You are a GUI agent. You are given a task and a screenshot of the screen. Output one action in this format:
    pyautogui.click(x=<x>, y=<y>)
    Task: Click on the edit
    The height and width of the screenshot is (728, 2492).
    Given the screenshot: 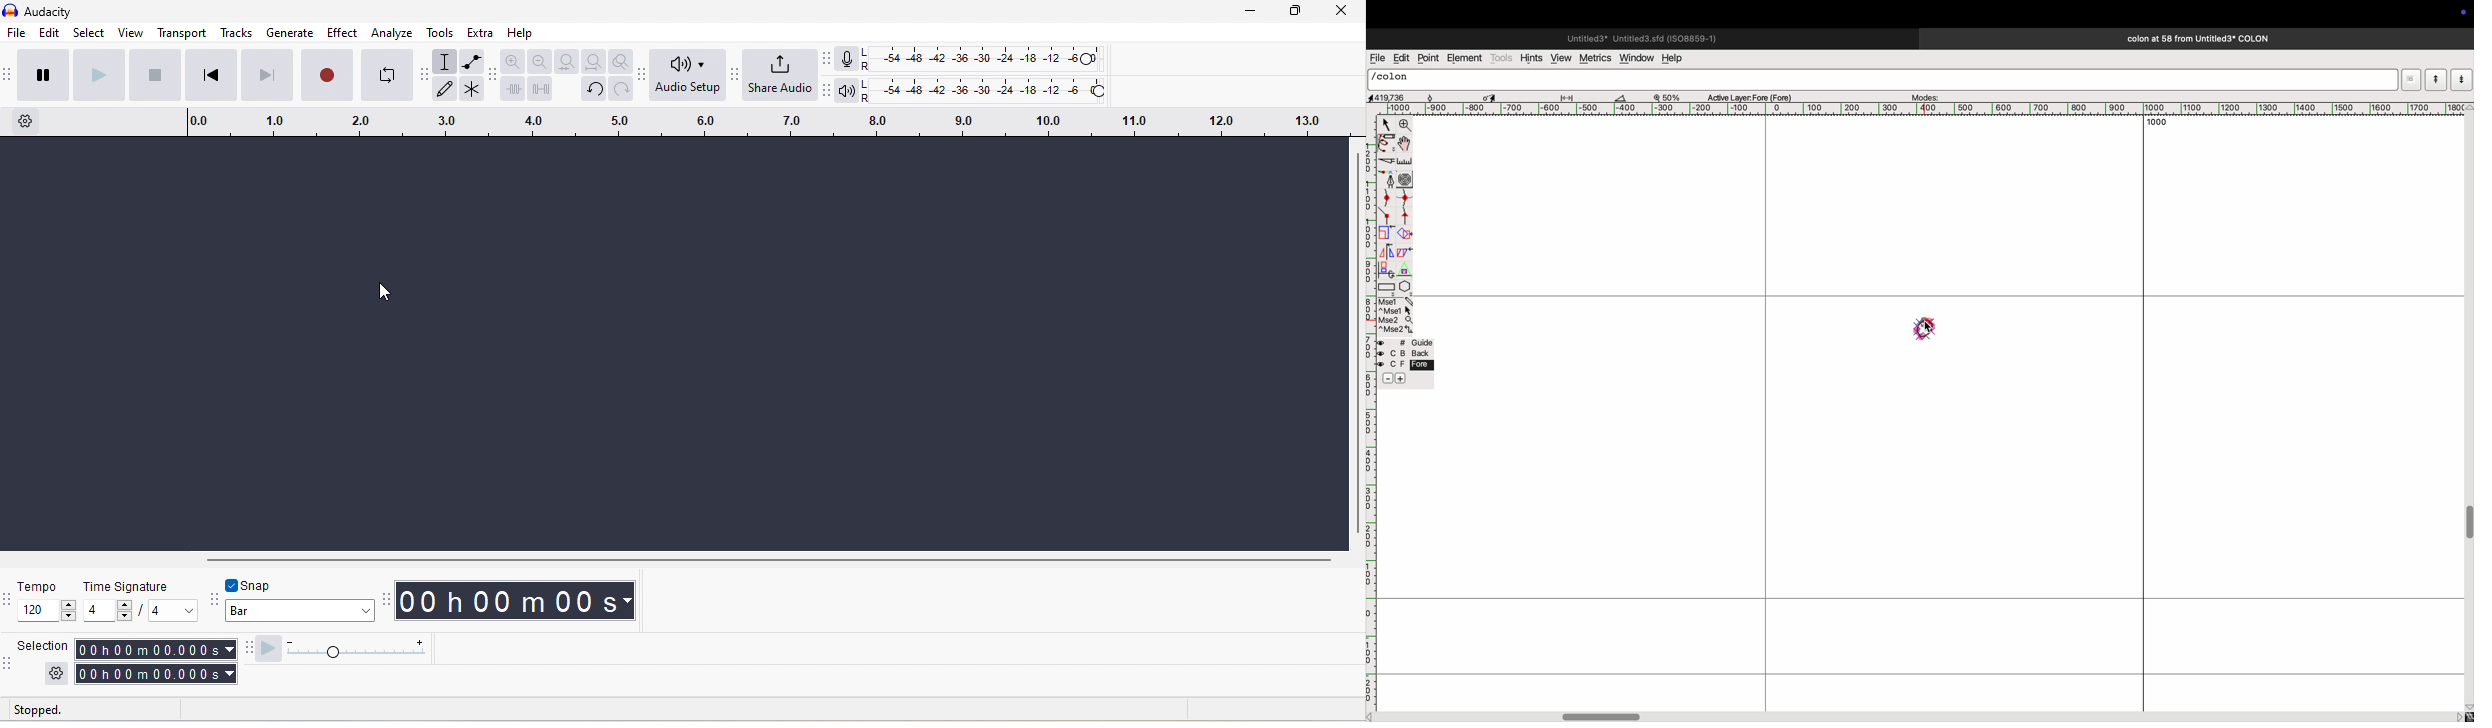 What is the action you would take?
    pyautogui.click(x=50, y=33)
    